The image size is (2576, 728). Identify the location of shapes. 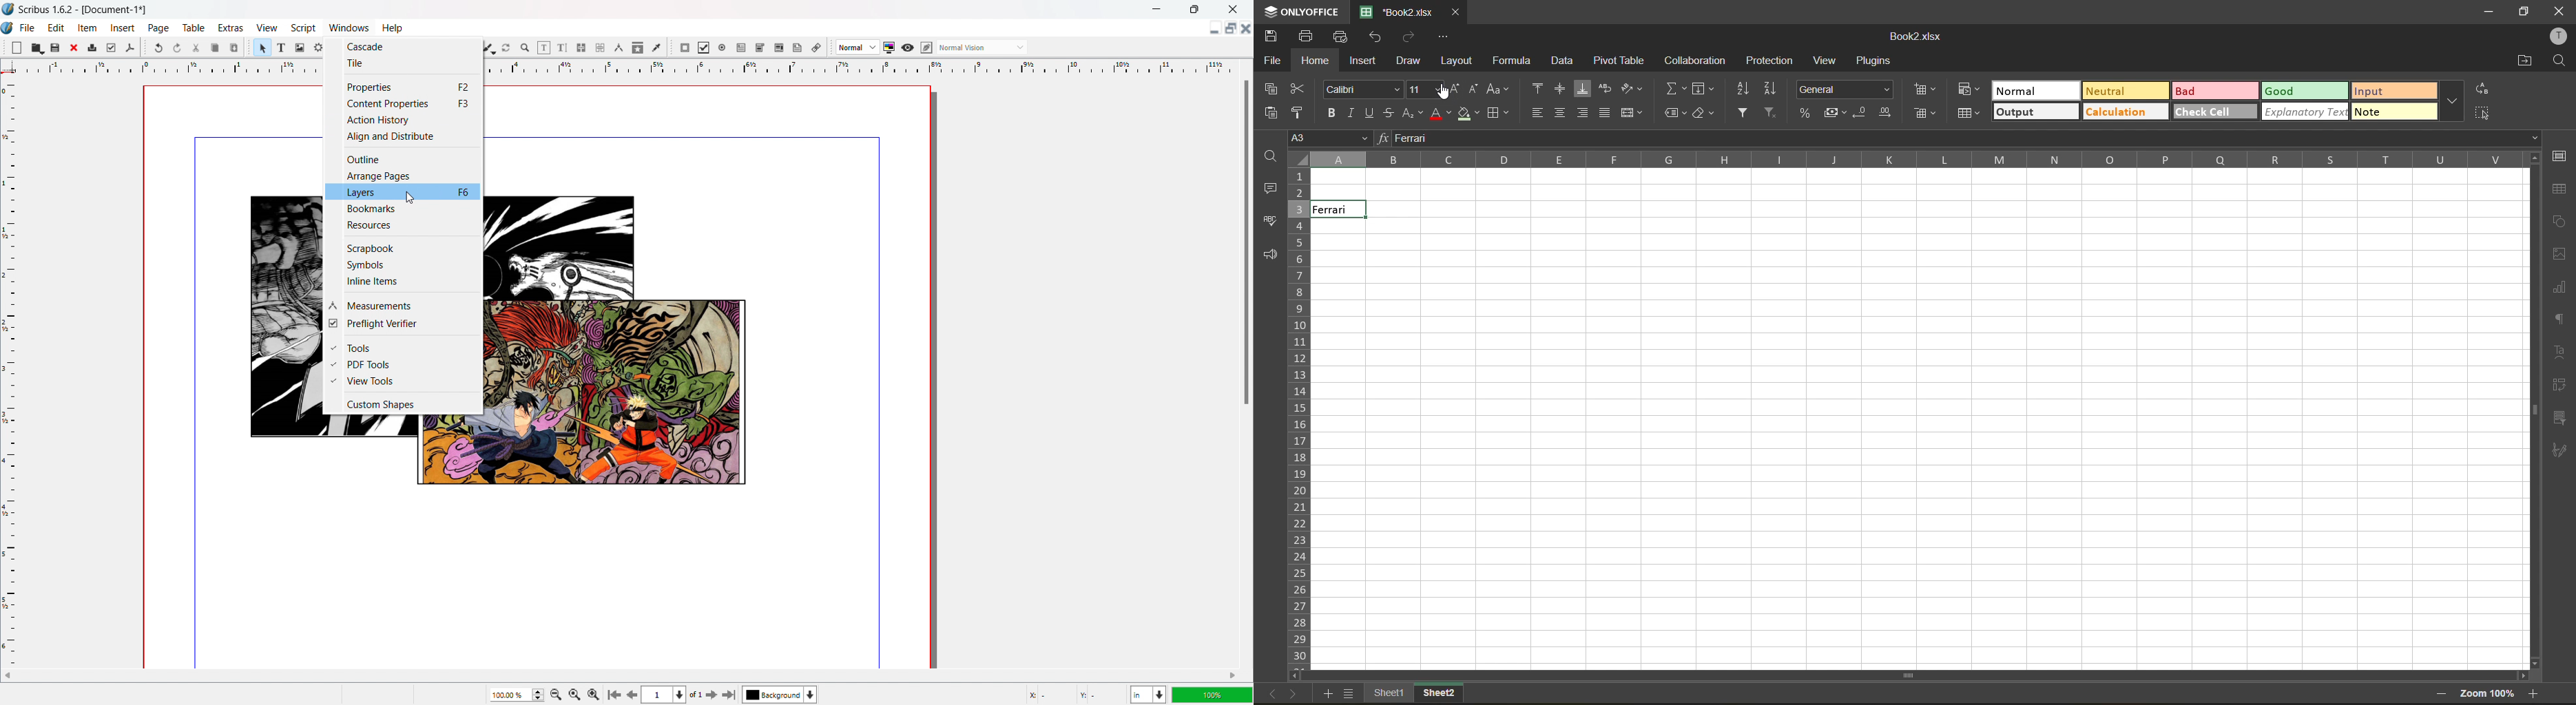
(2559, 221).